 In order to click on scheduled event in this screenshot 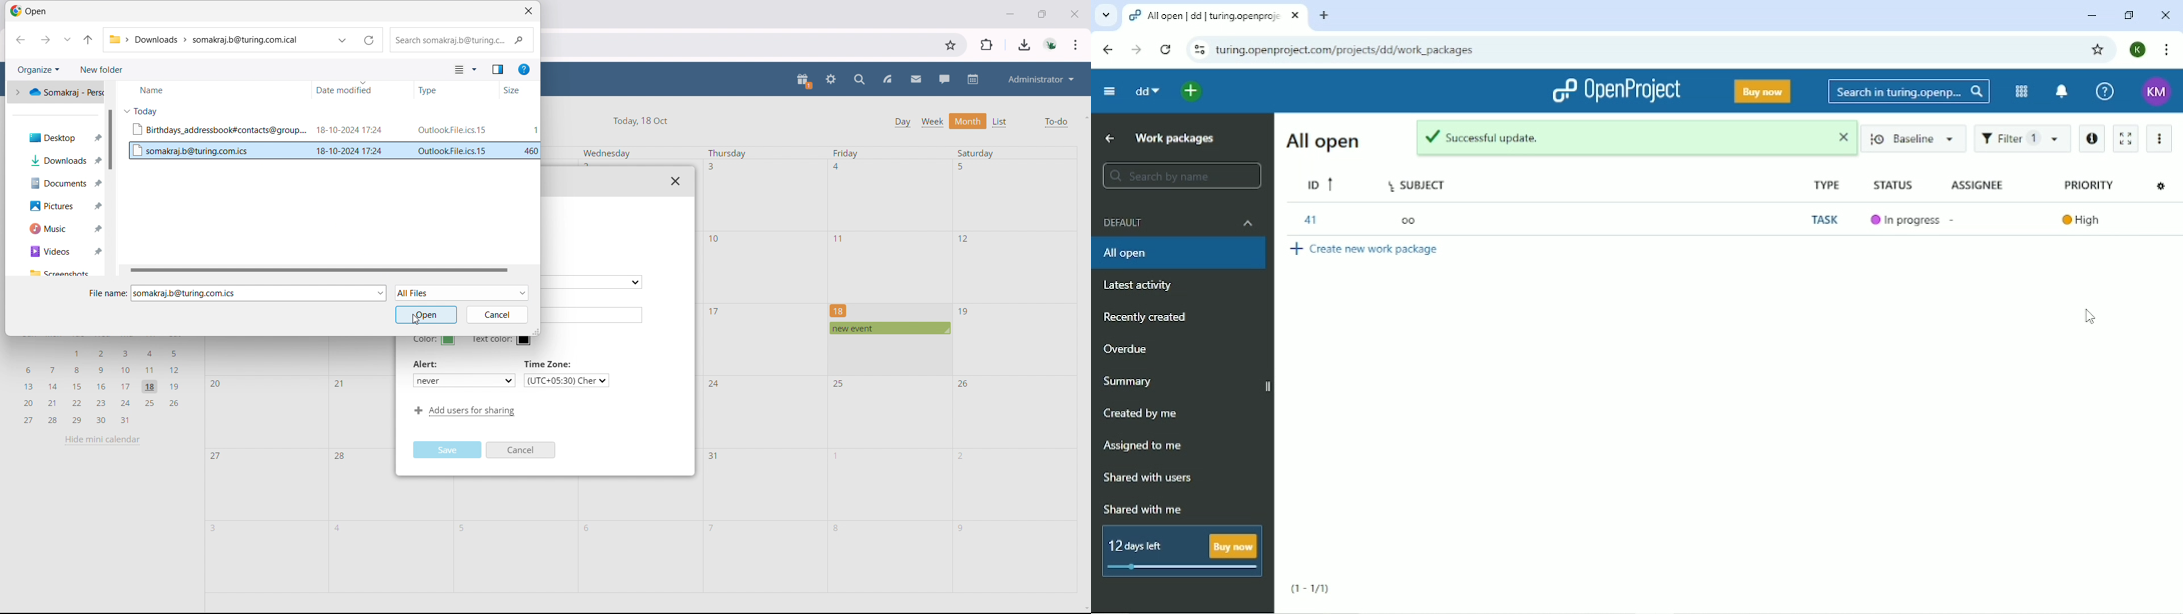, I will do `click(889, 328)`.